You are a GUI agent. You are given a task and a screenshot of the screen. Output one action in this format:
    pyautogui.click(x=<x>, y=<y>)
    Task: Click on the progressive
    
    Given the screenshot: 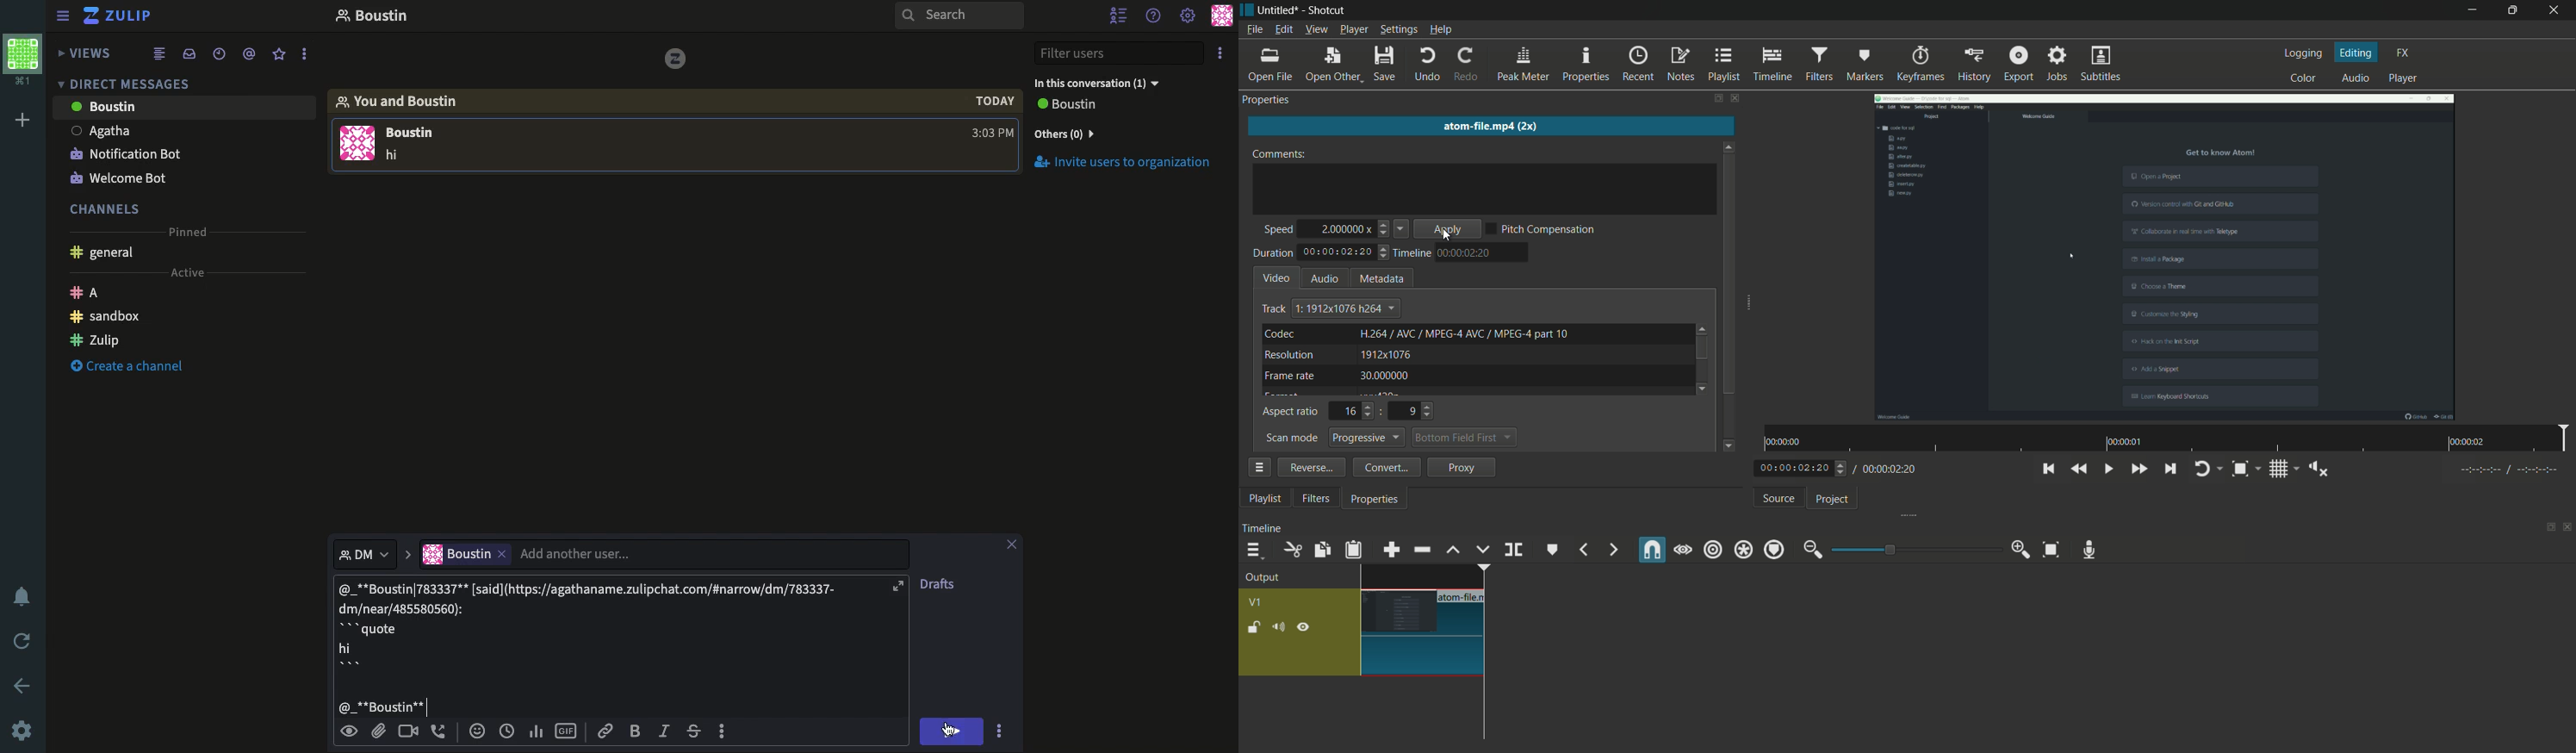 What is the action you would take?
    pyautogui.click(x=1368, y=437)
    